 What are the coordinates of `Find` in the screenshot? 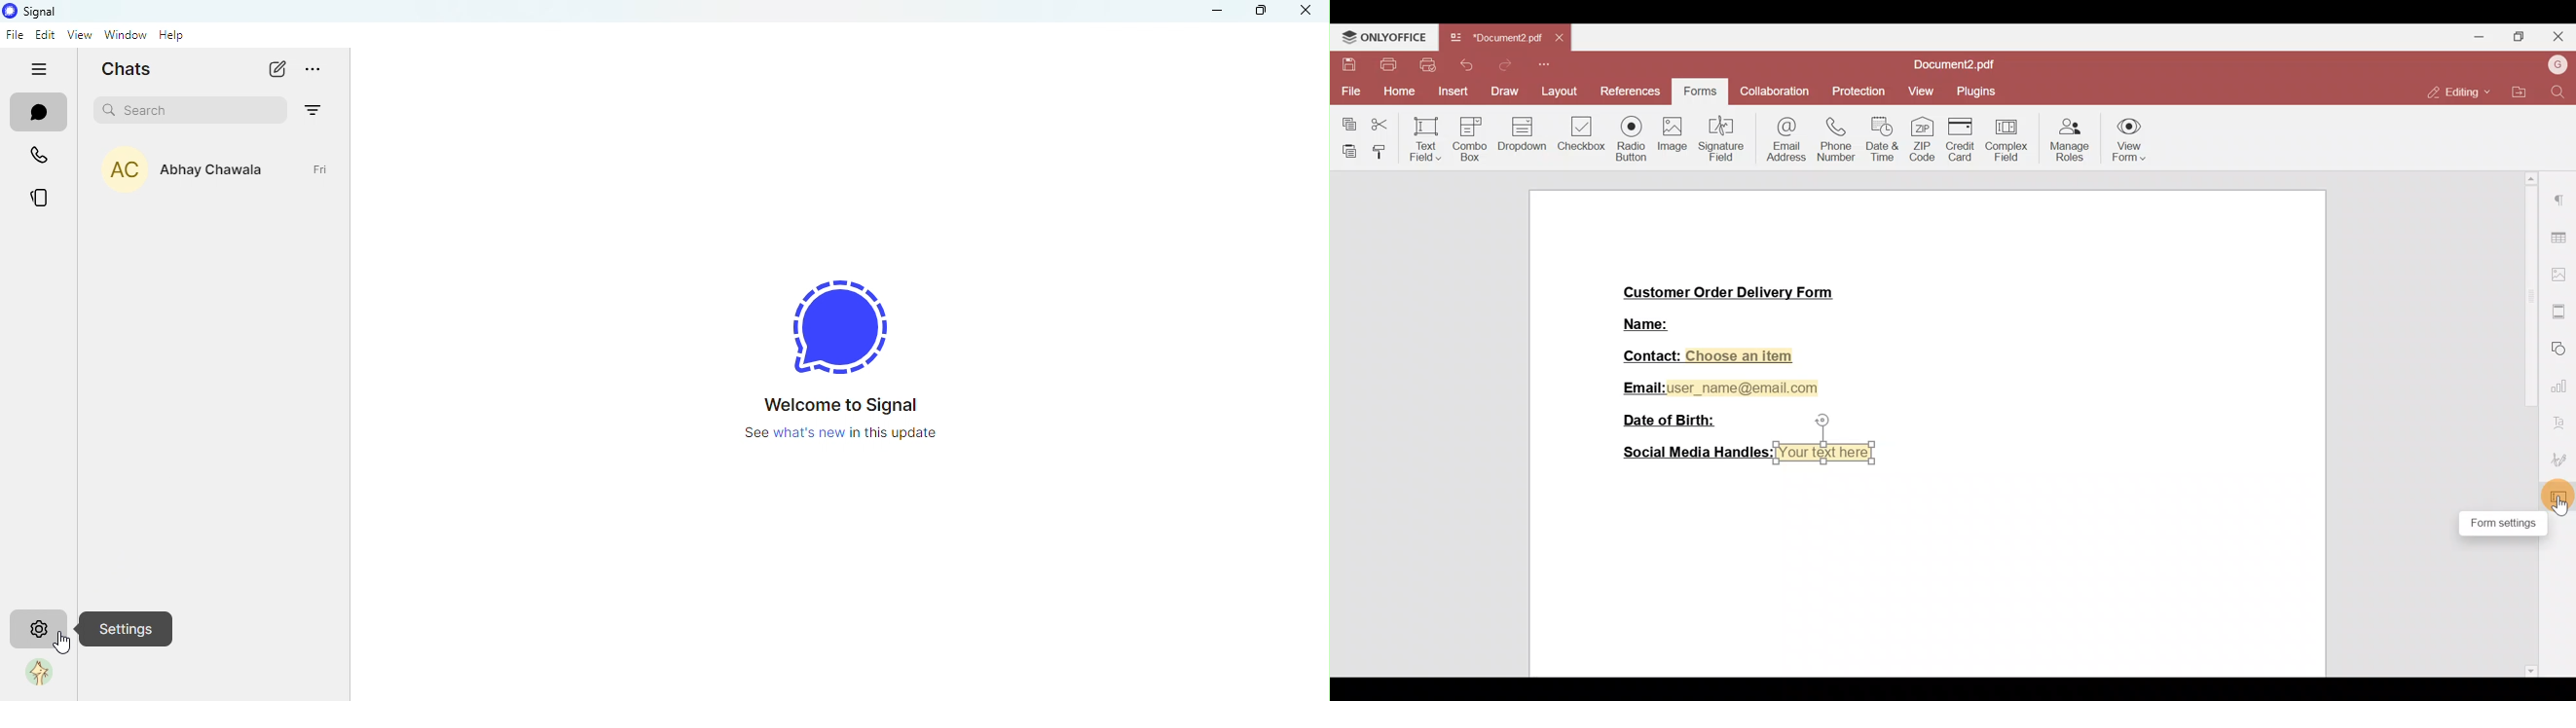 It's located at (2559, 93).